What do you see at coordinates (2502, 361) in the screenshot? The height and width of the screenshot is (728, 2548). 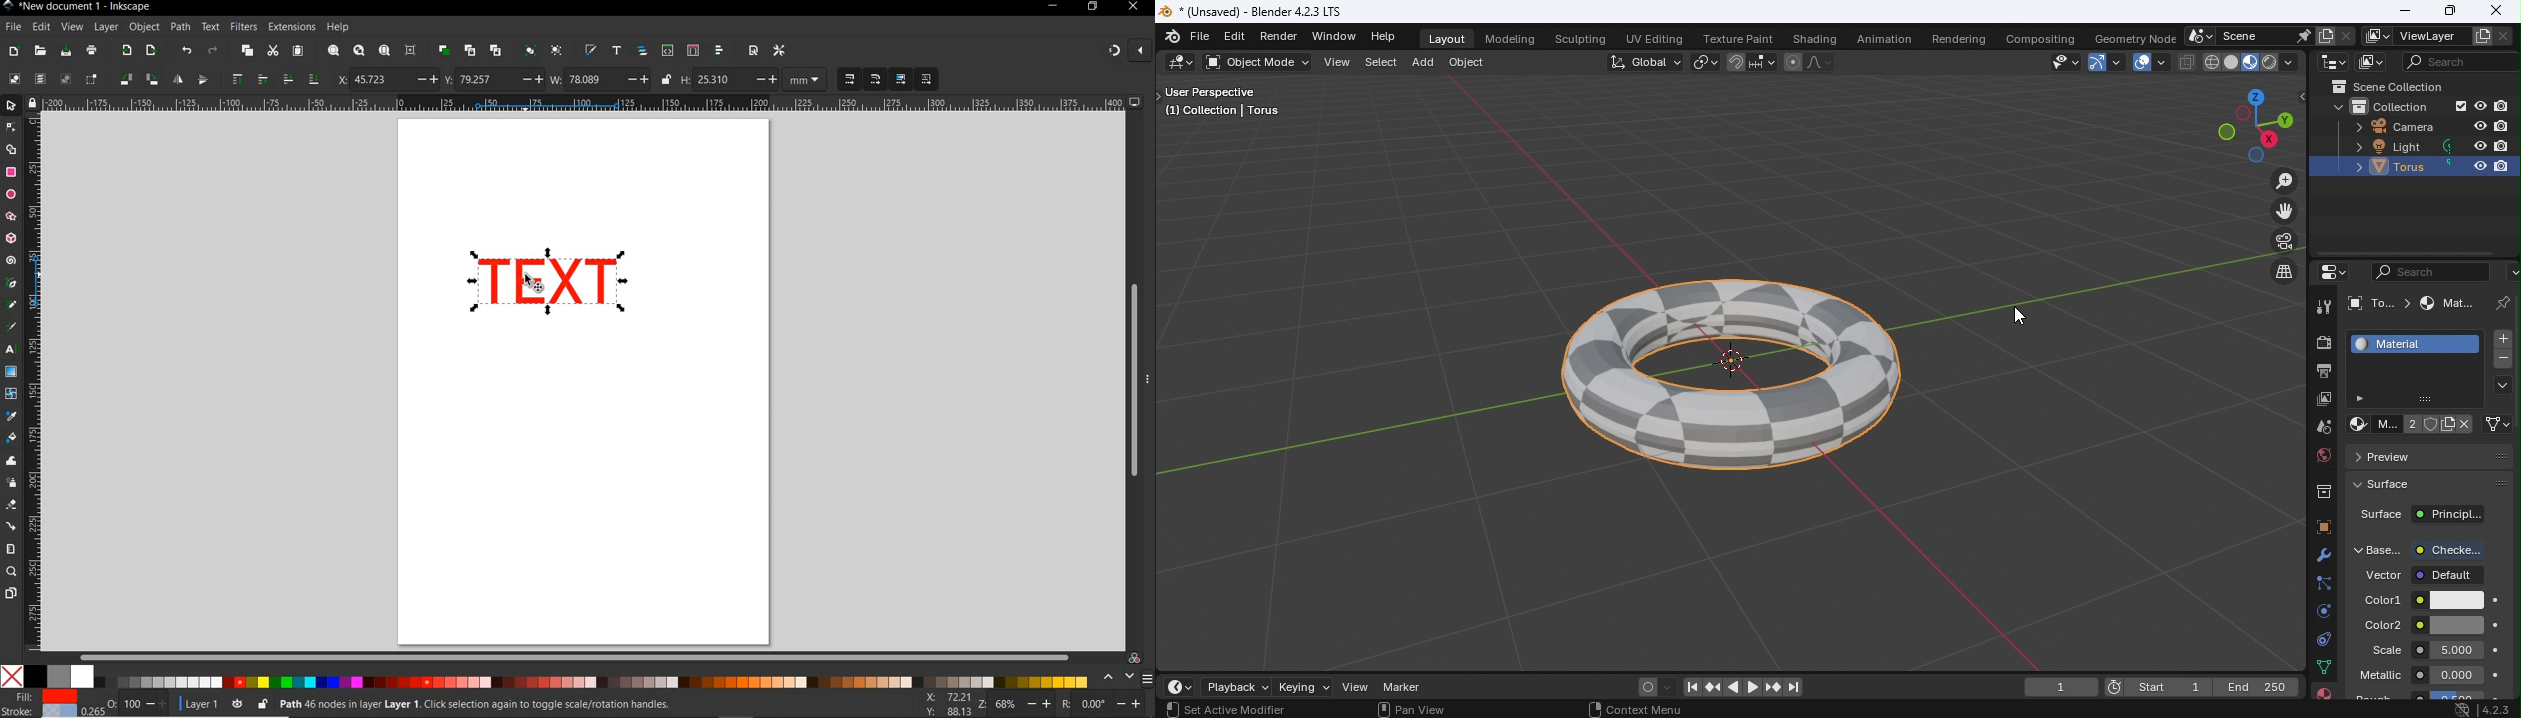 I see `Remove material slot` at bounding box center [2502, 361].